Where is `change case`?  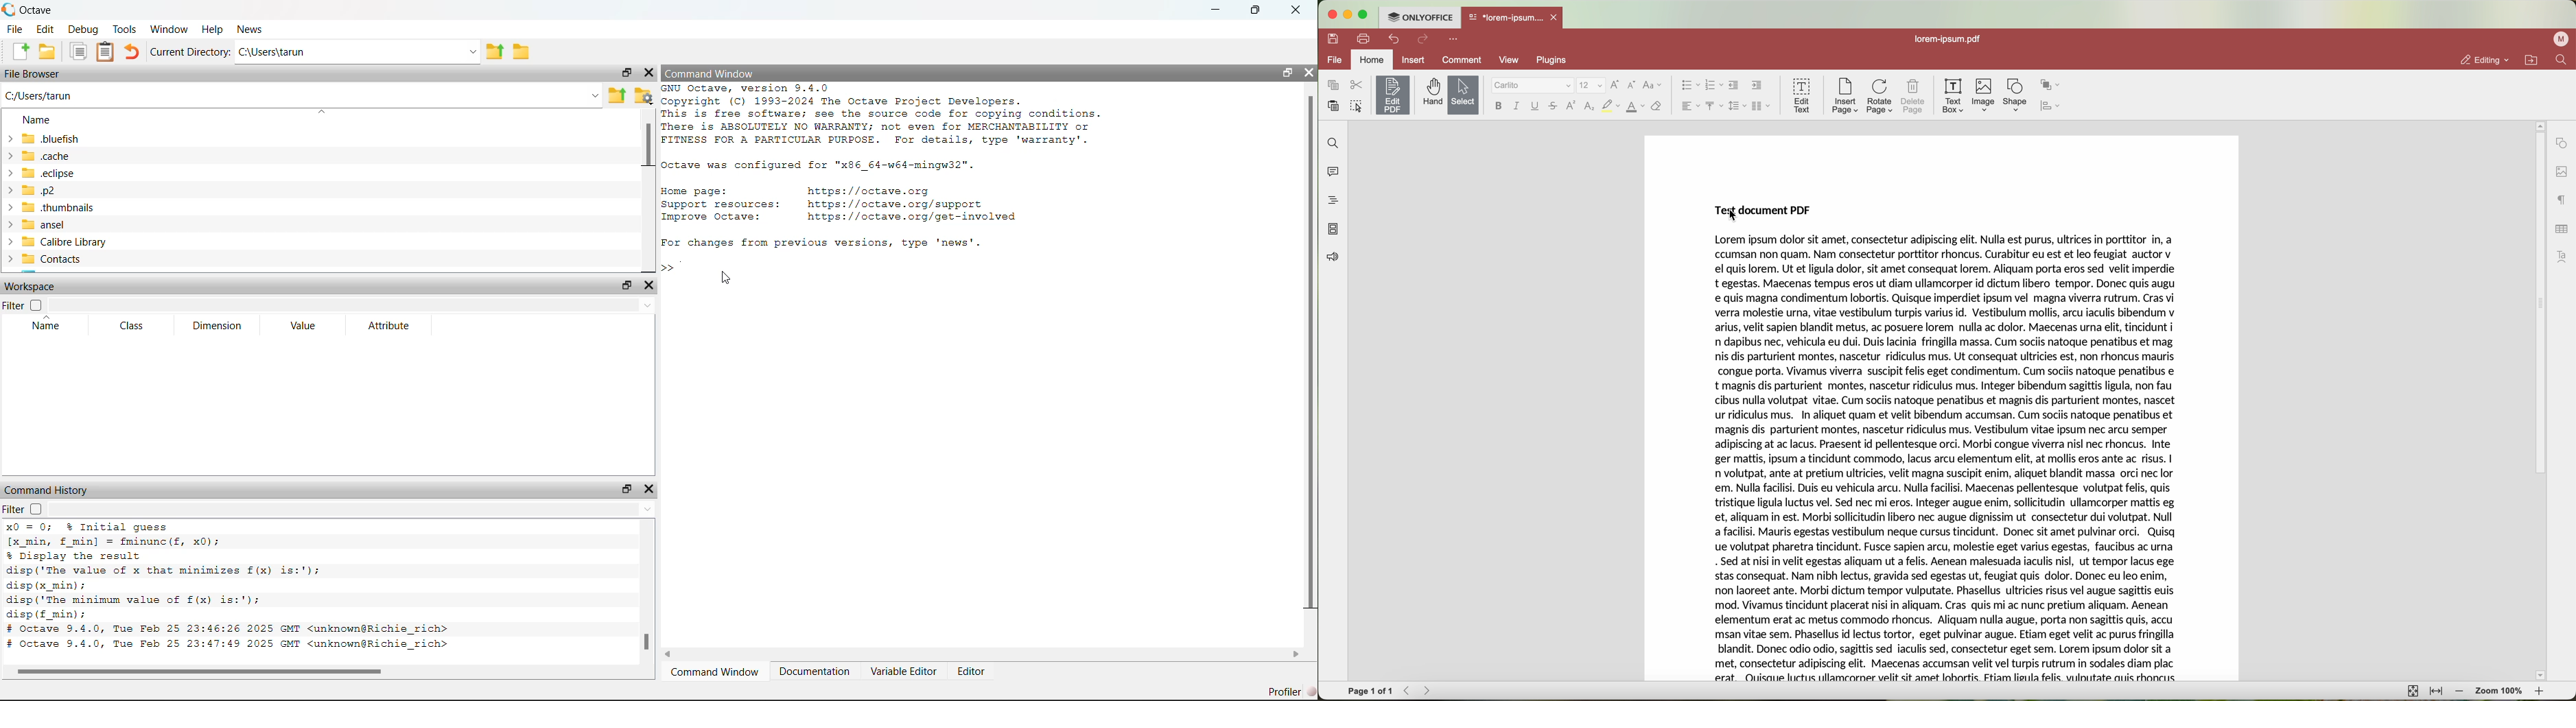 change case is located at coordinates (1654, 85).